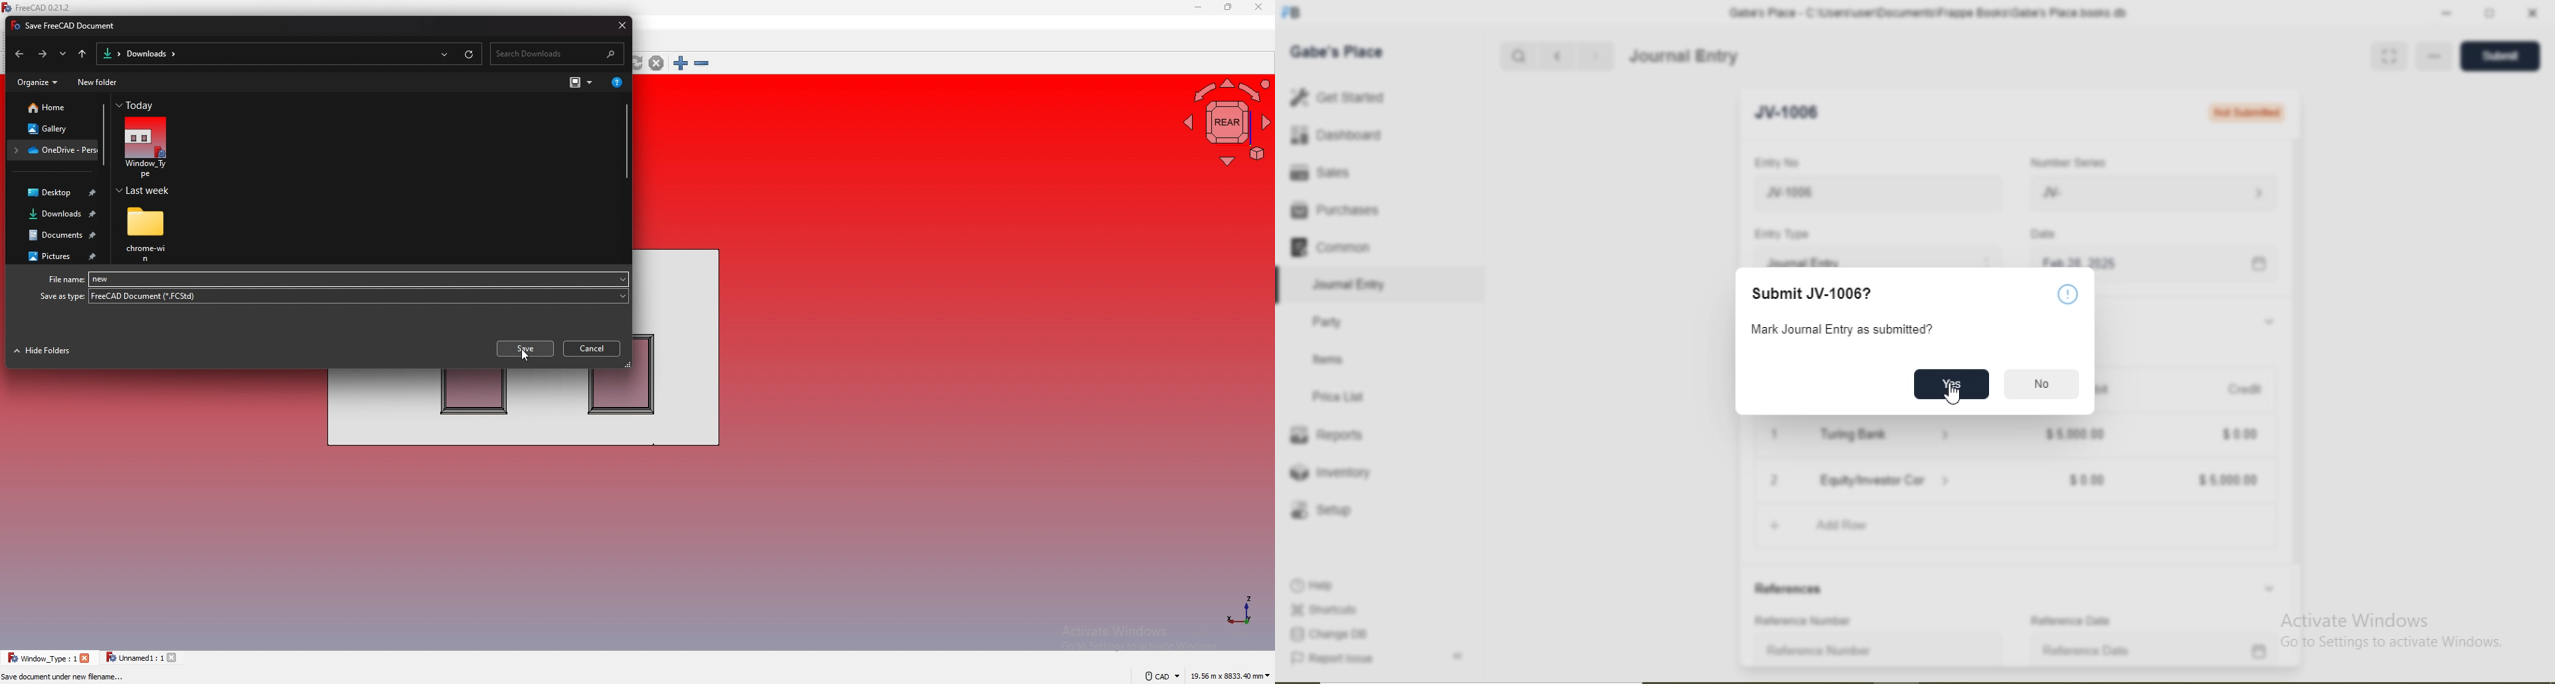  I want to click on refresh, so click(470, 52).